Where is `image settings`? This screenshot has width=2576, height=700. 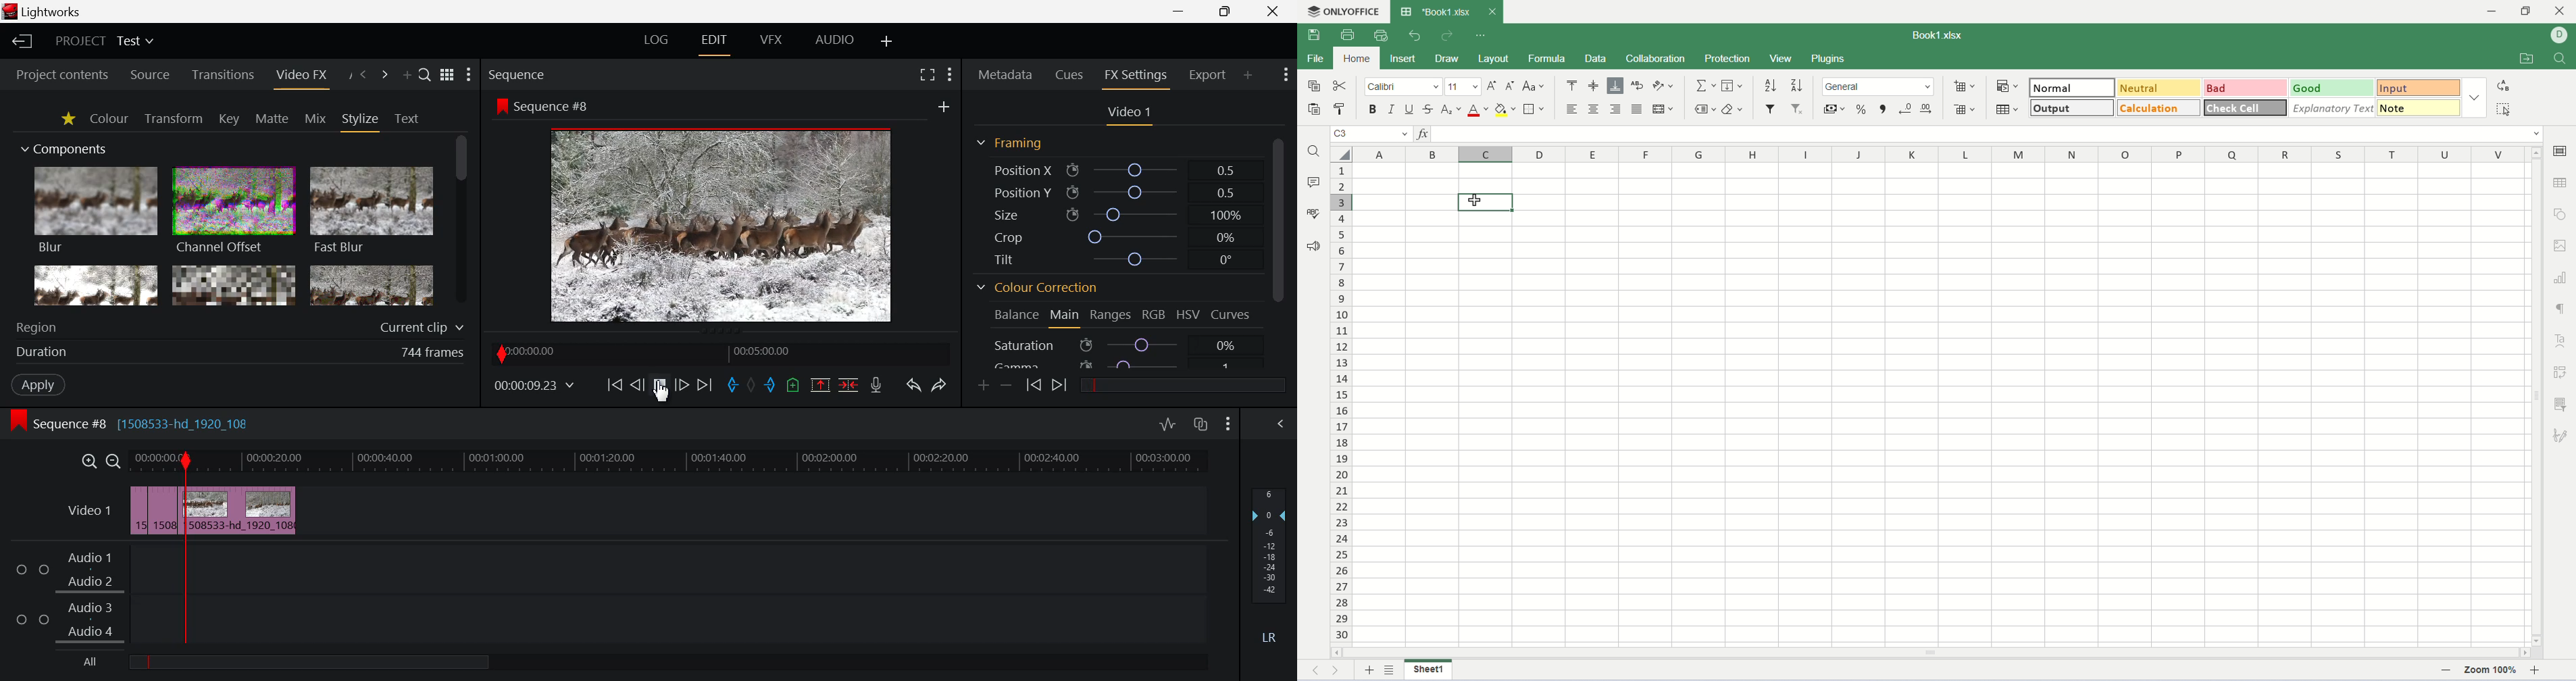
image settings is located at coordinates (2563, 248).